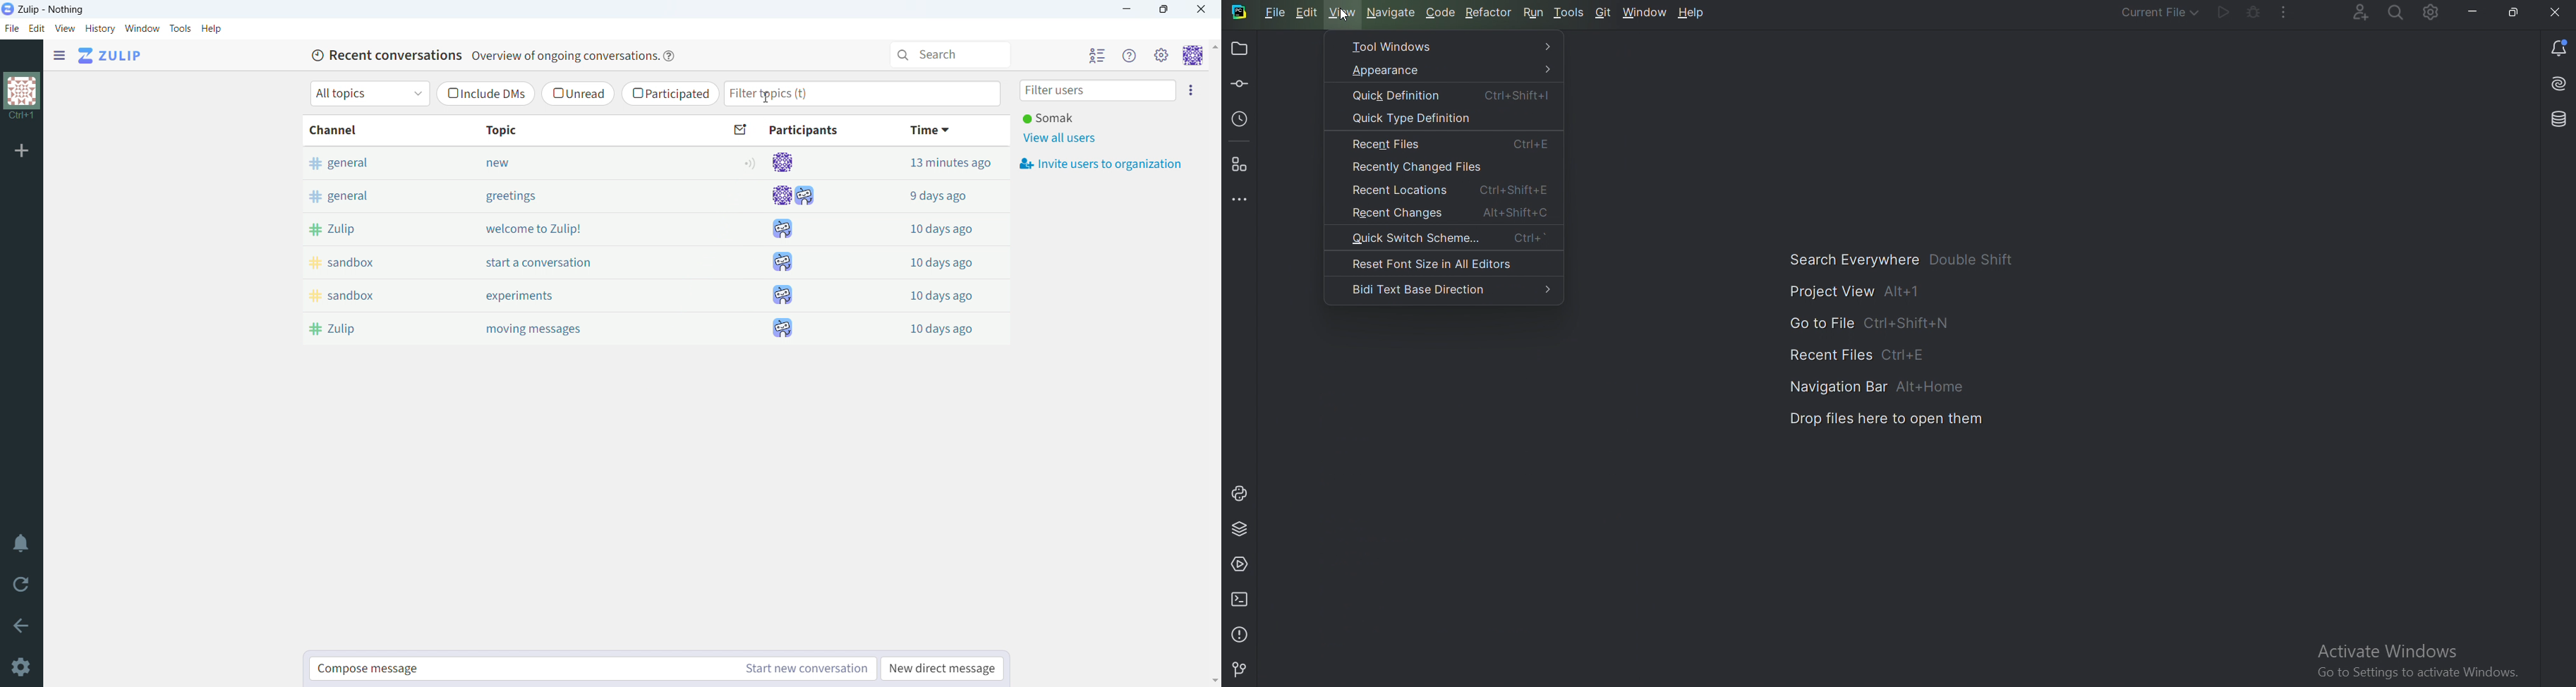 Image resolution: width=2576 pixels, height=700 pixels. I want to click on file, so click(11, 29).